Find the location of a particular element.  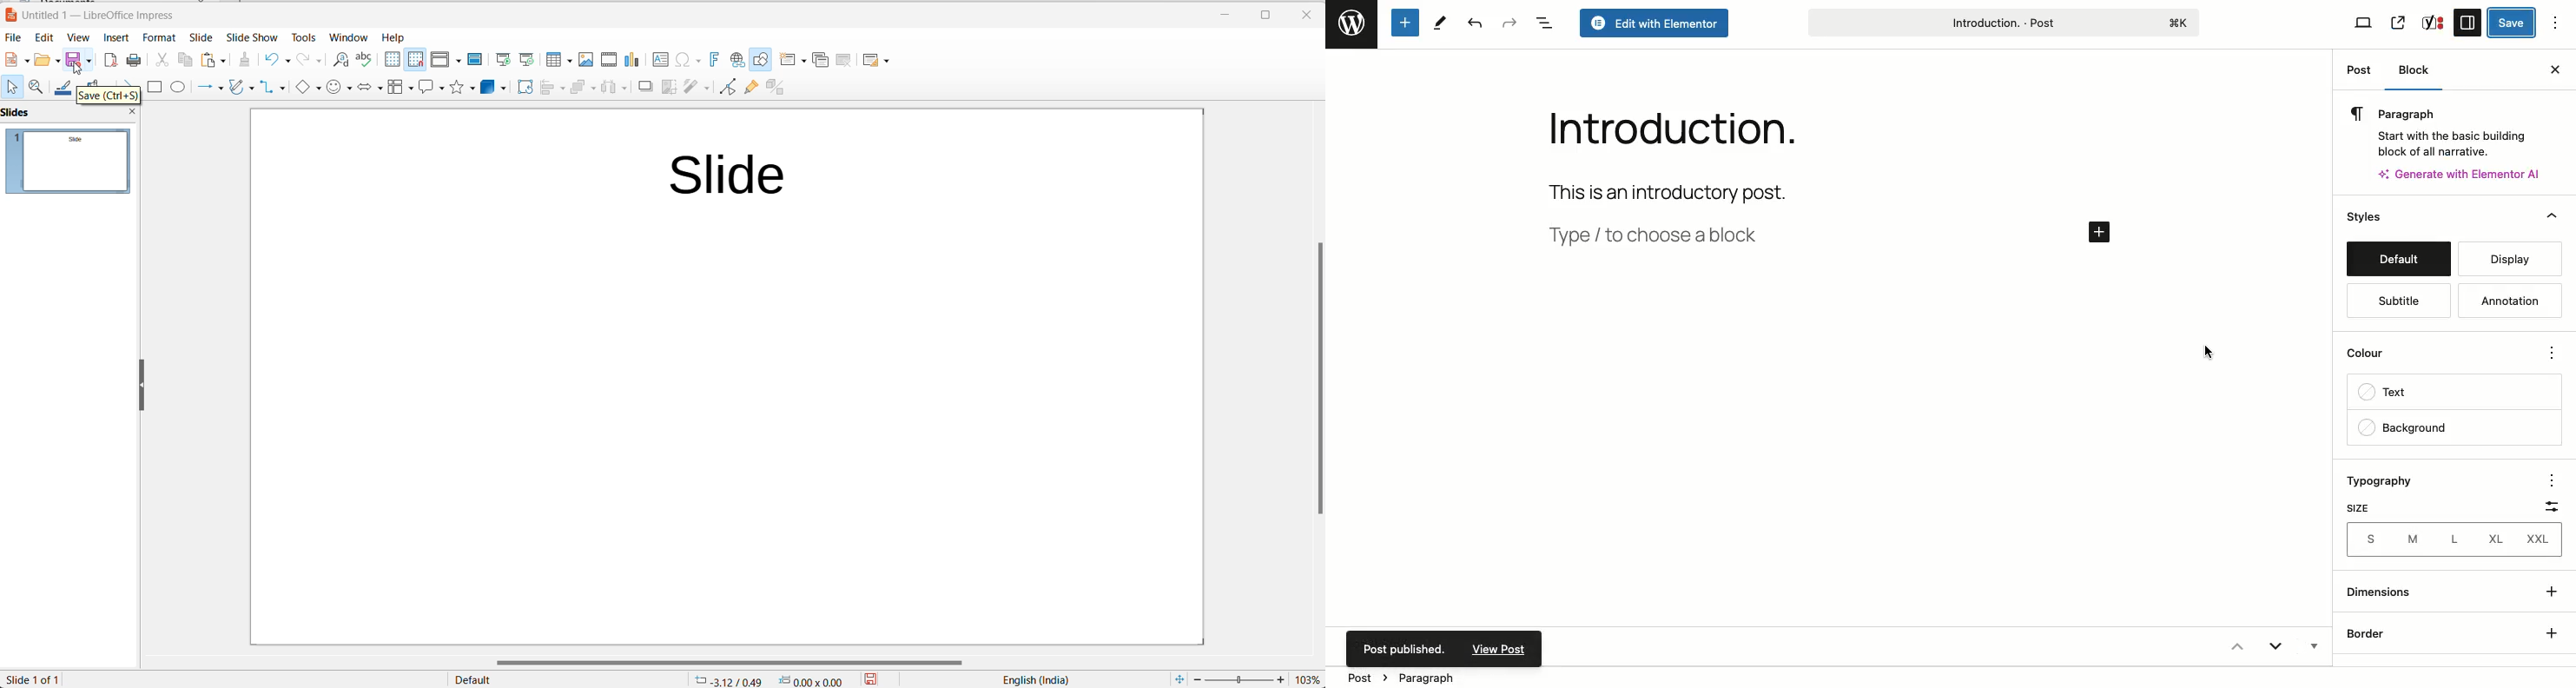

insert audio or video is located at coordinates (610, 59).